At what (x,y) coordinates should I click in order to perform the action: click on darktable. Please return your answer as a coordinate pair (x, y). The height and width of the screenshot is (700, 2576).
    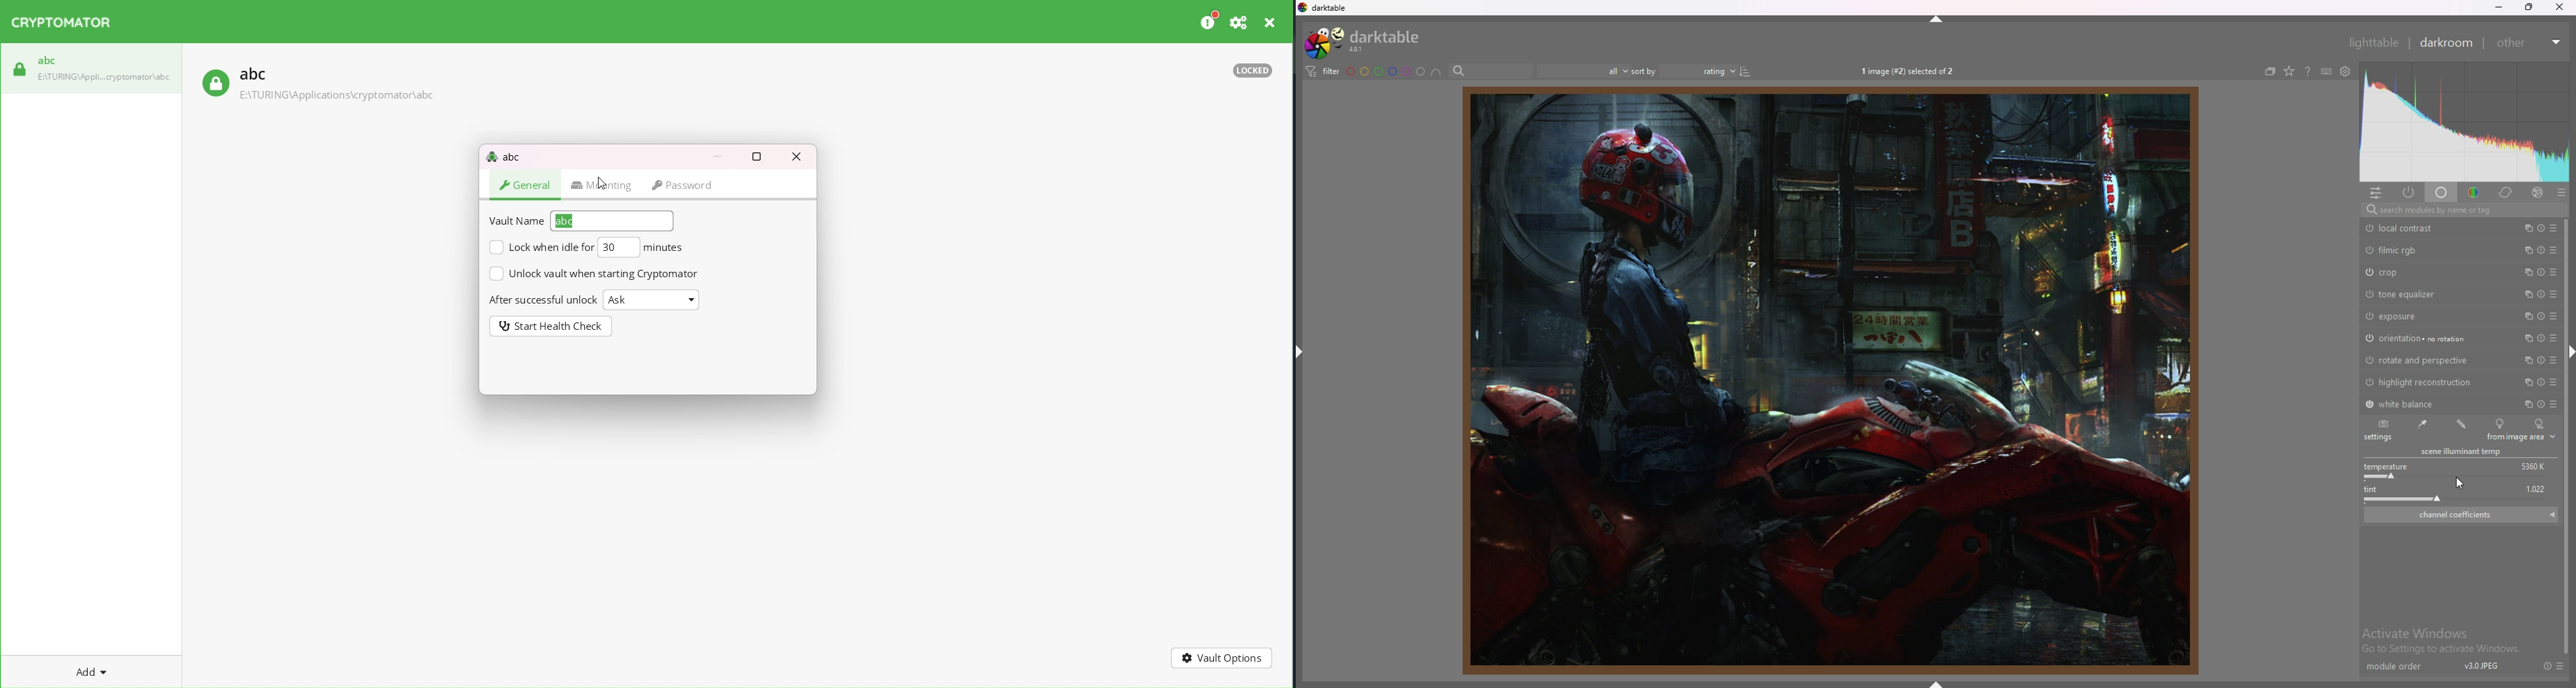
    Looking at the image, I should click on (1365, 41).